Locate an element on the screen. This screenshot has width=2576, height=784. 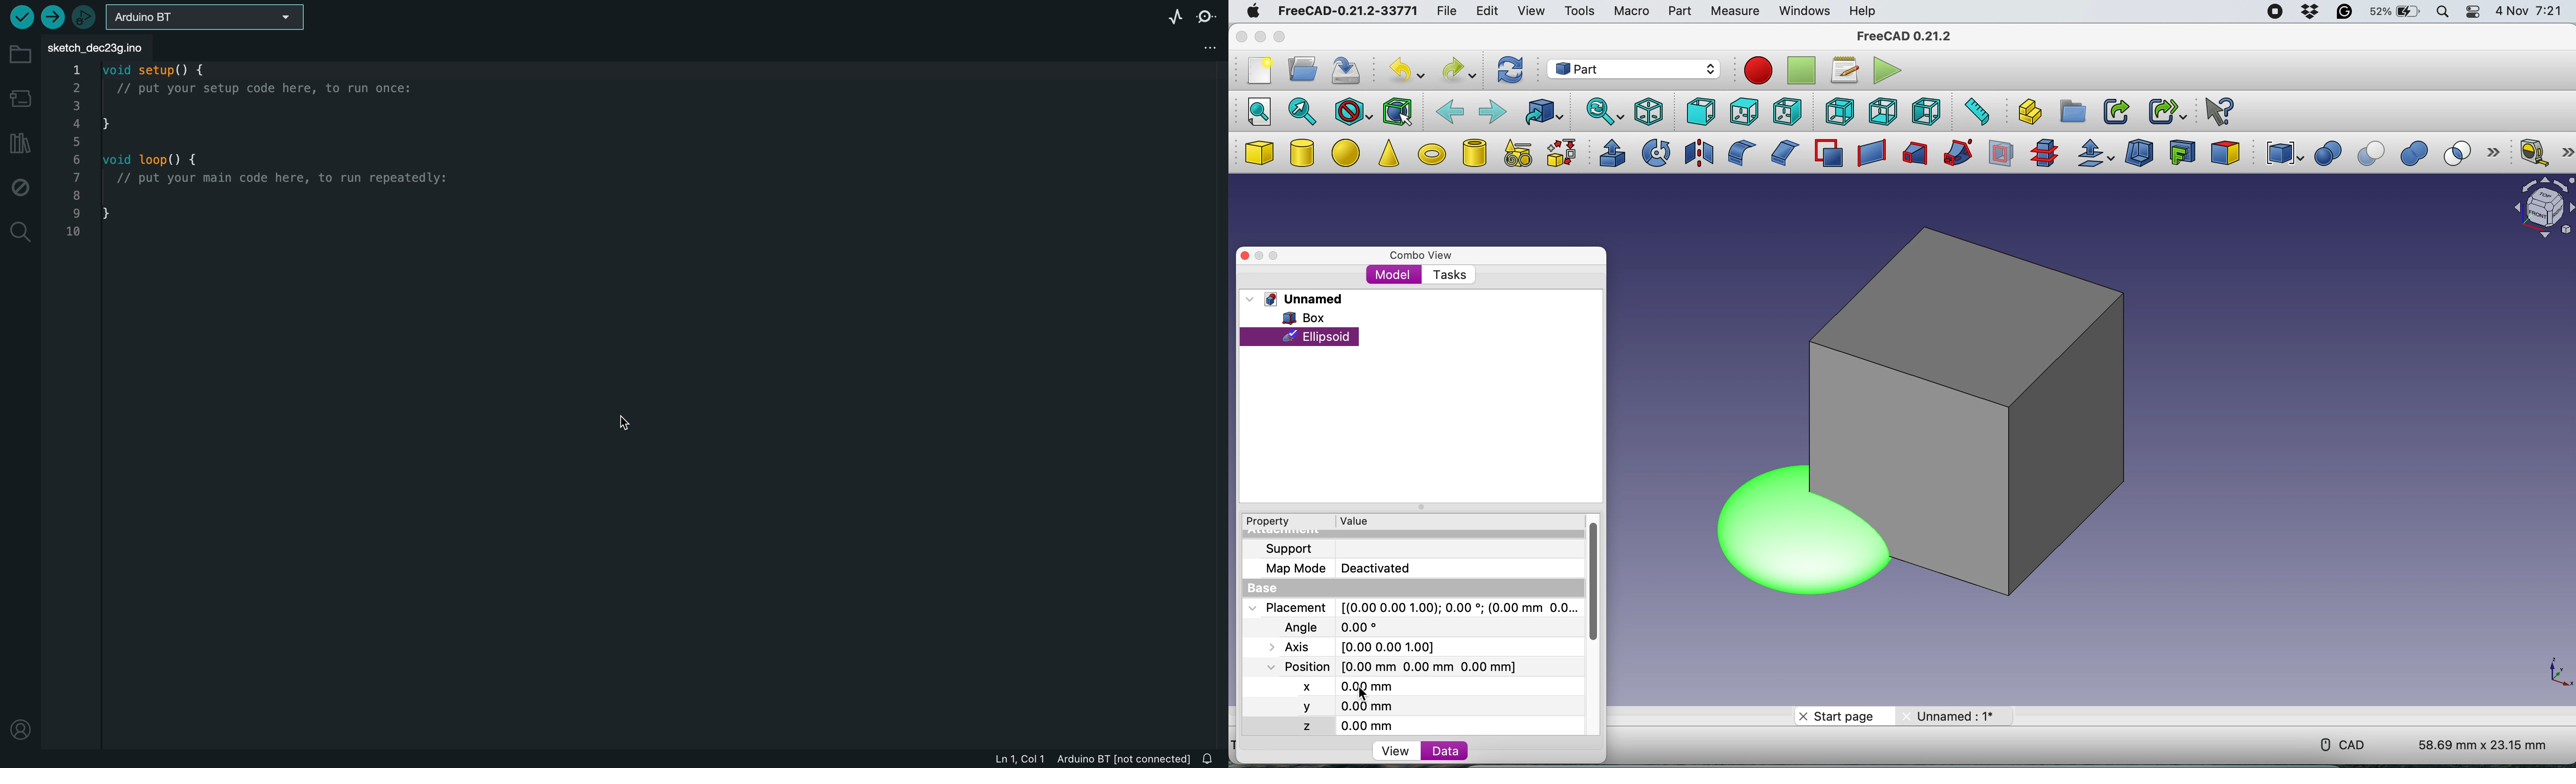
boolean is located at coordinates (2327, 154).